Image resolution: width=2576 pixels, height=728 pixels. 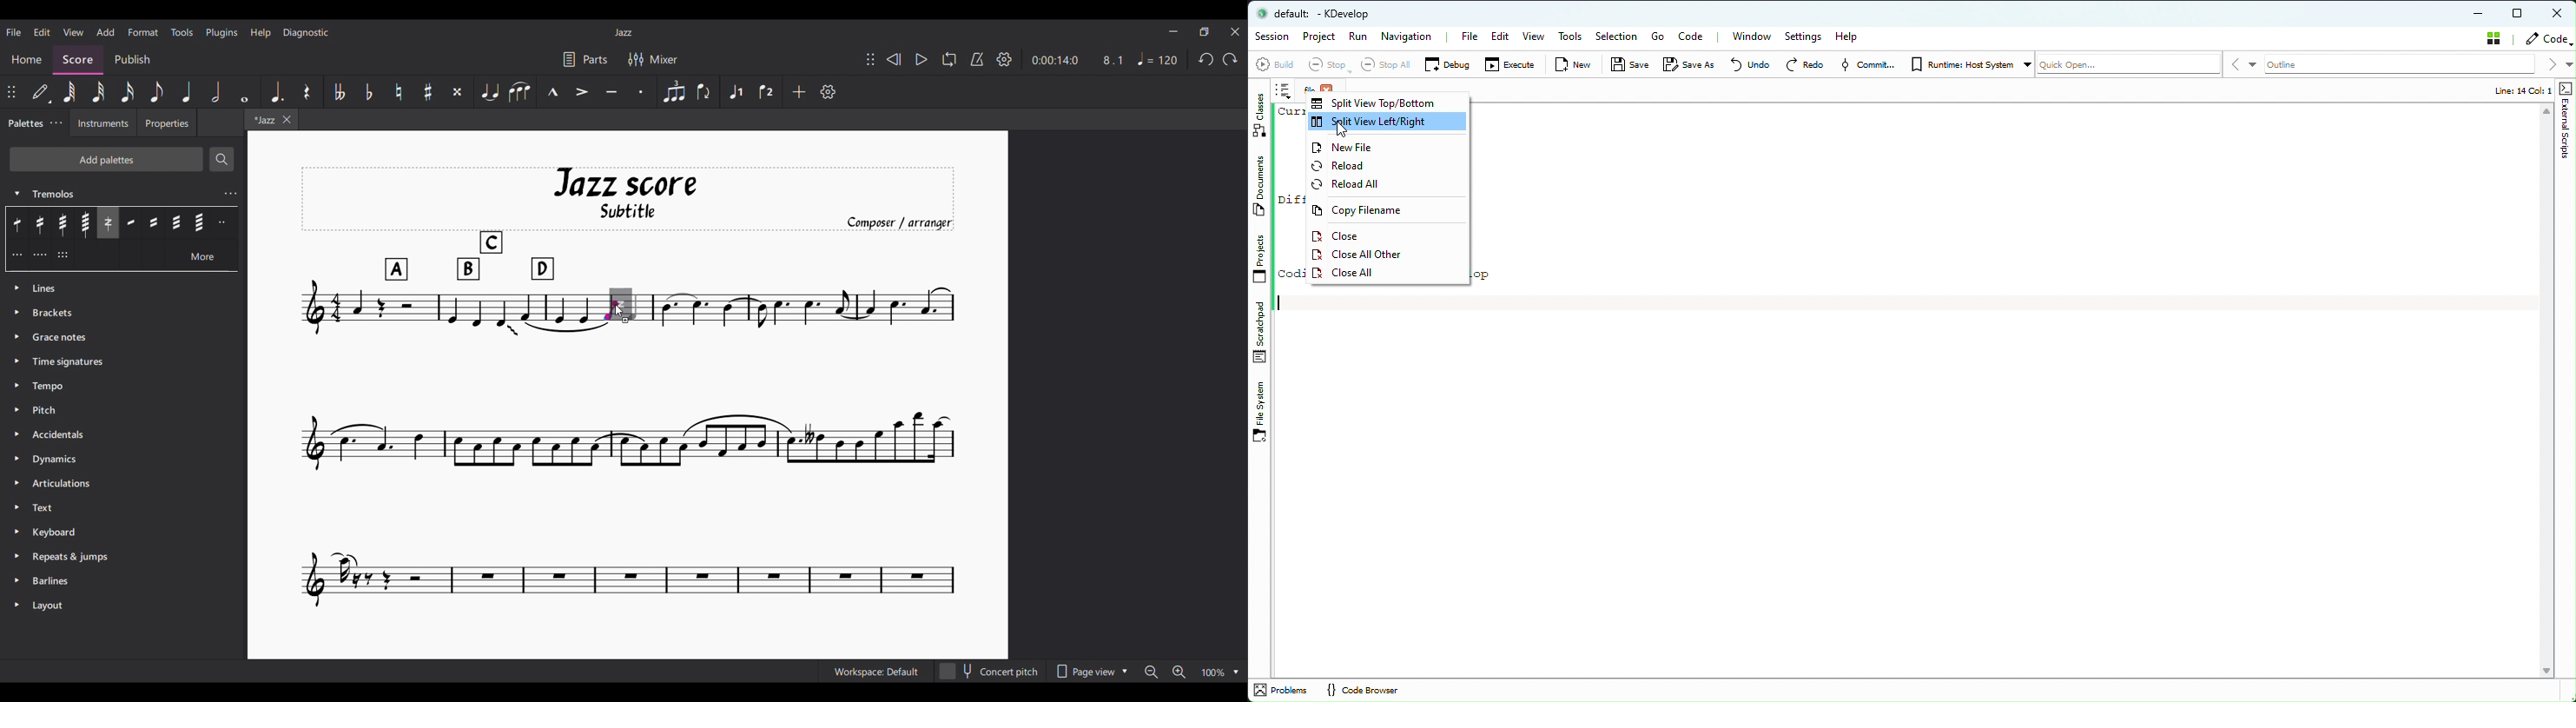 I want to click on Minimize, so click(x=1174, y=31).